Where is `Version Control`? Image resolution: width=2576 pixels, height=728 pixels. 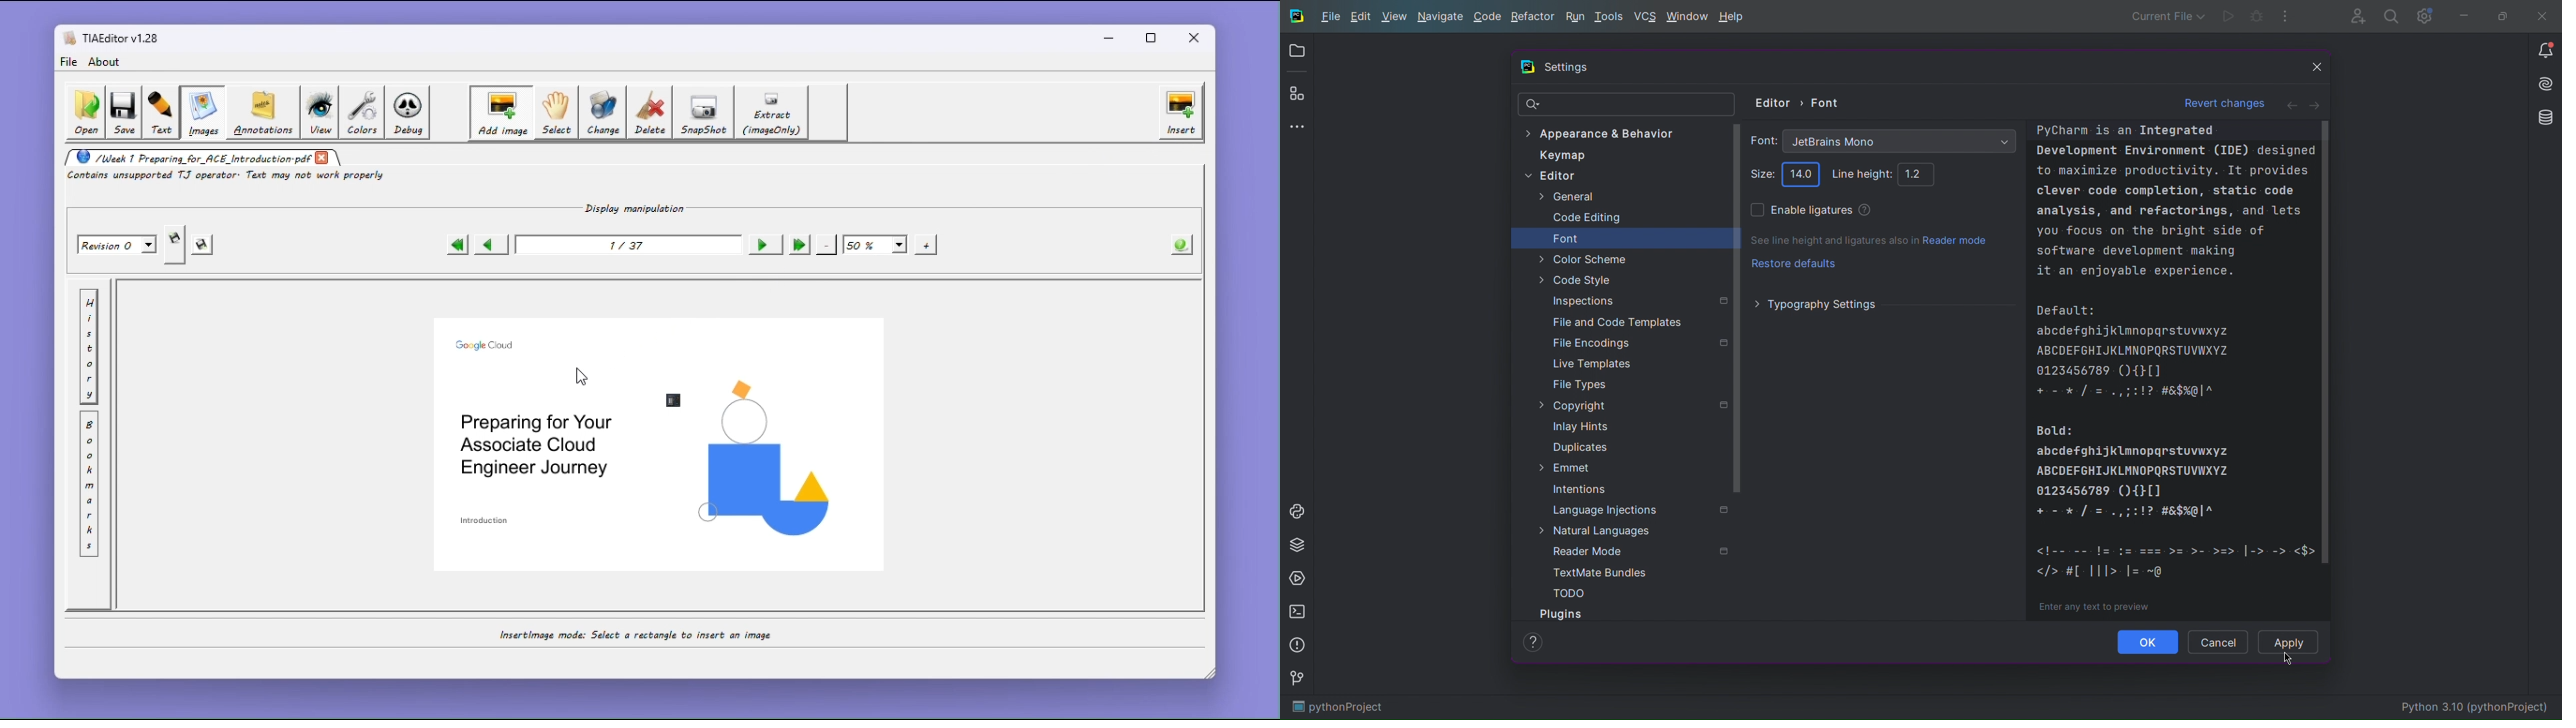 Version Control is located at coordinates (1299, 681).